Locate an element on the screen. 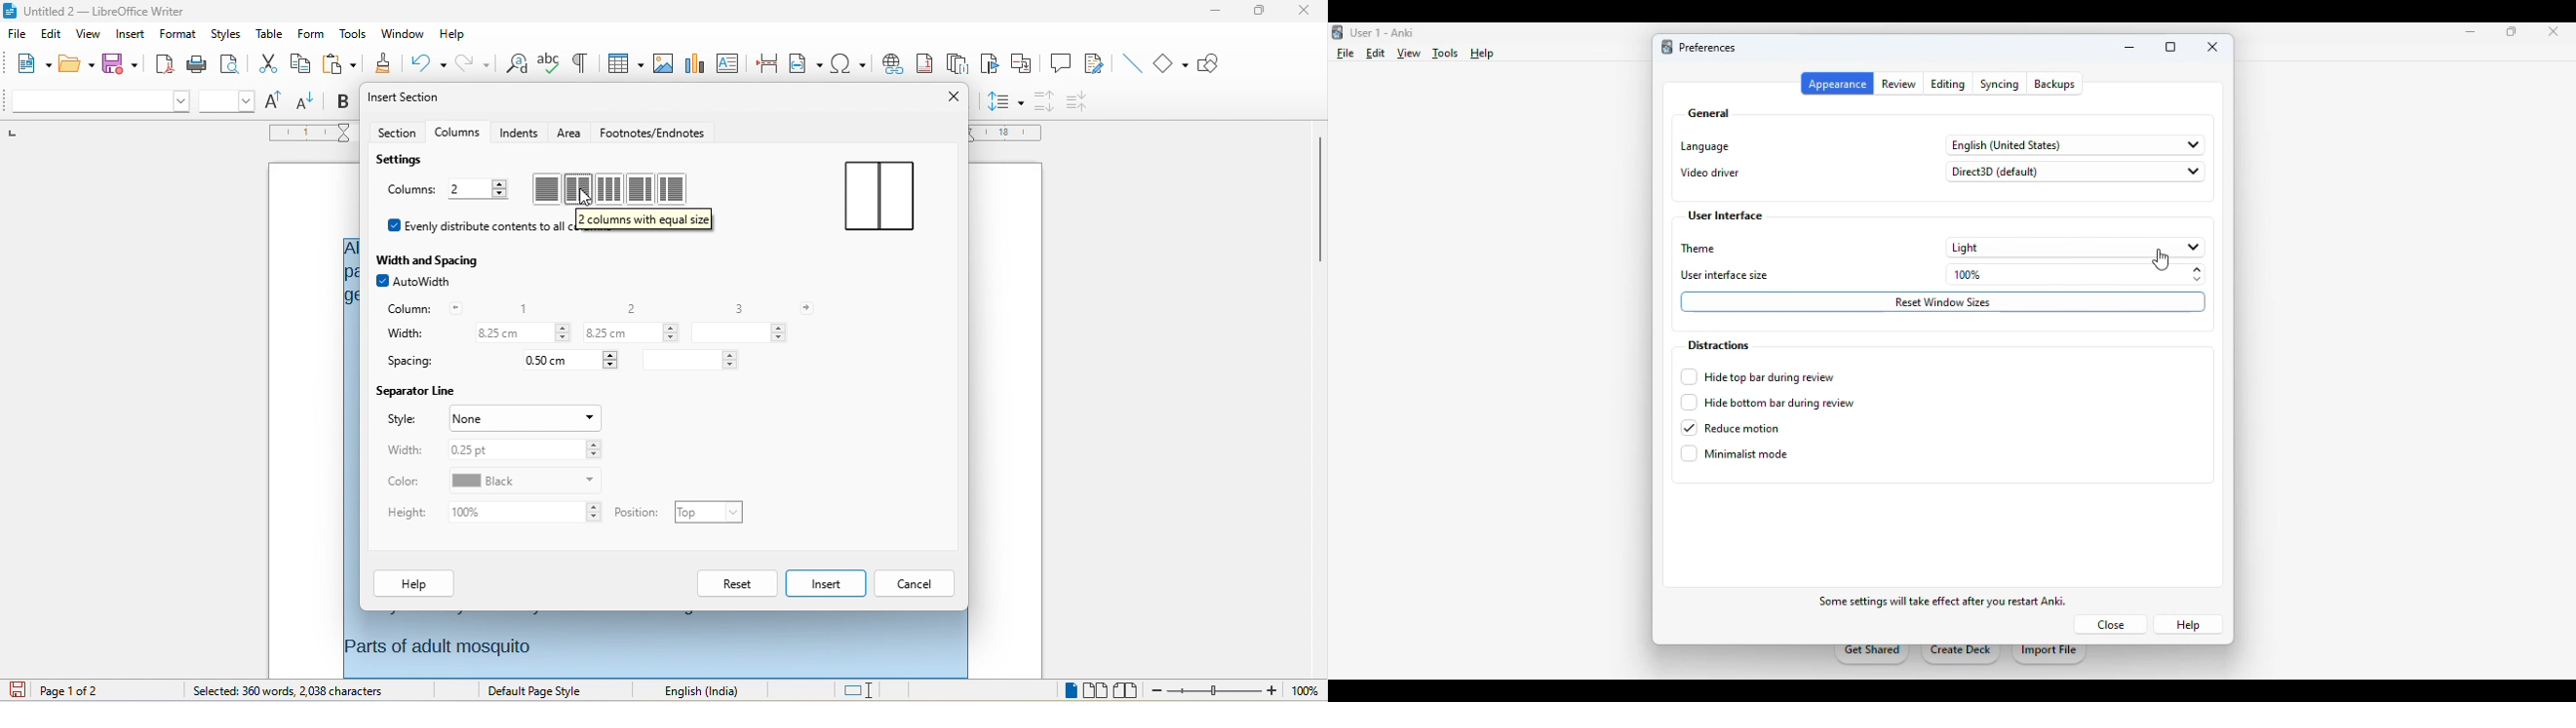  color is located at coordinates (405, 481).